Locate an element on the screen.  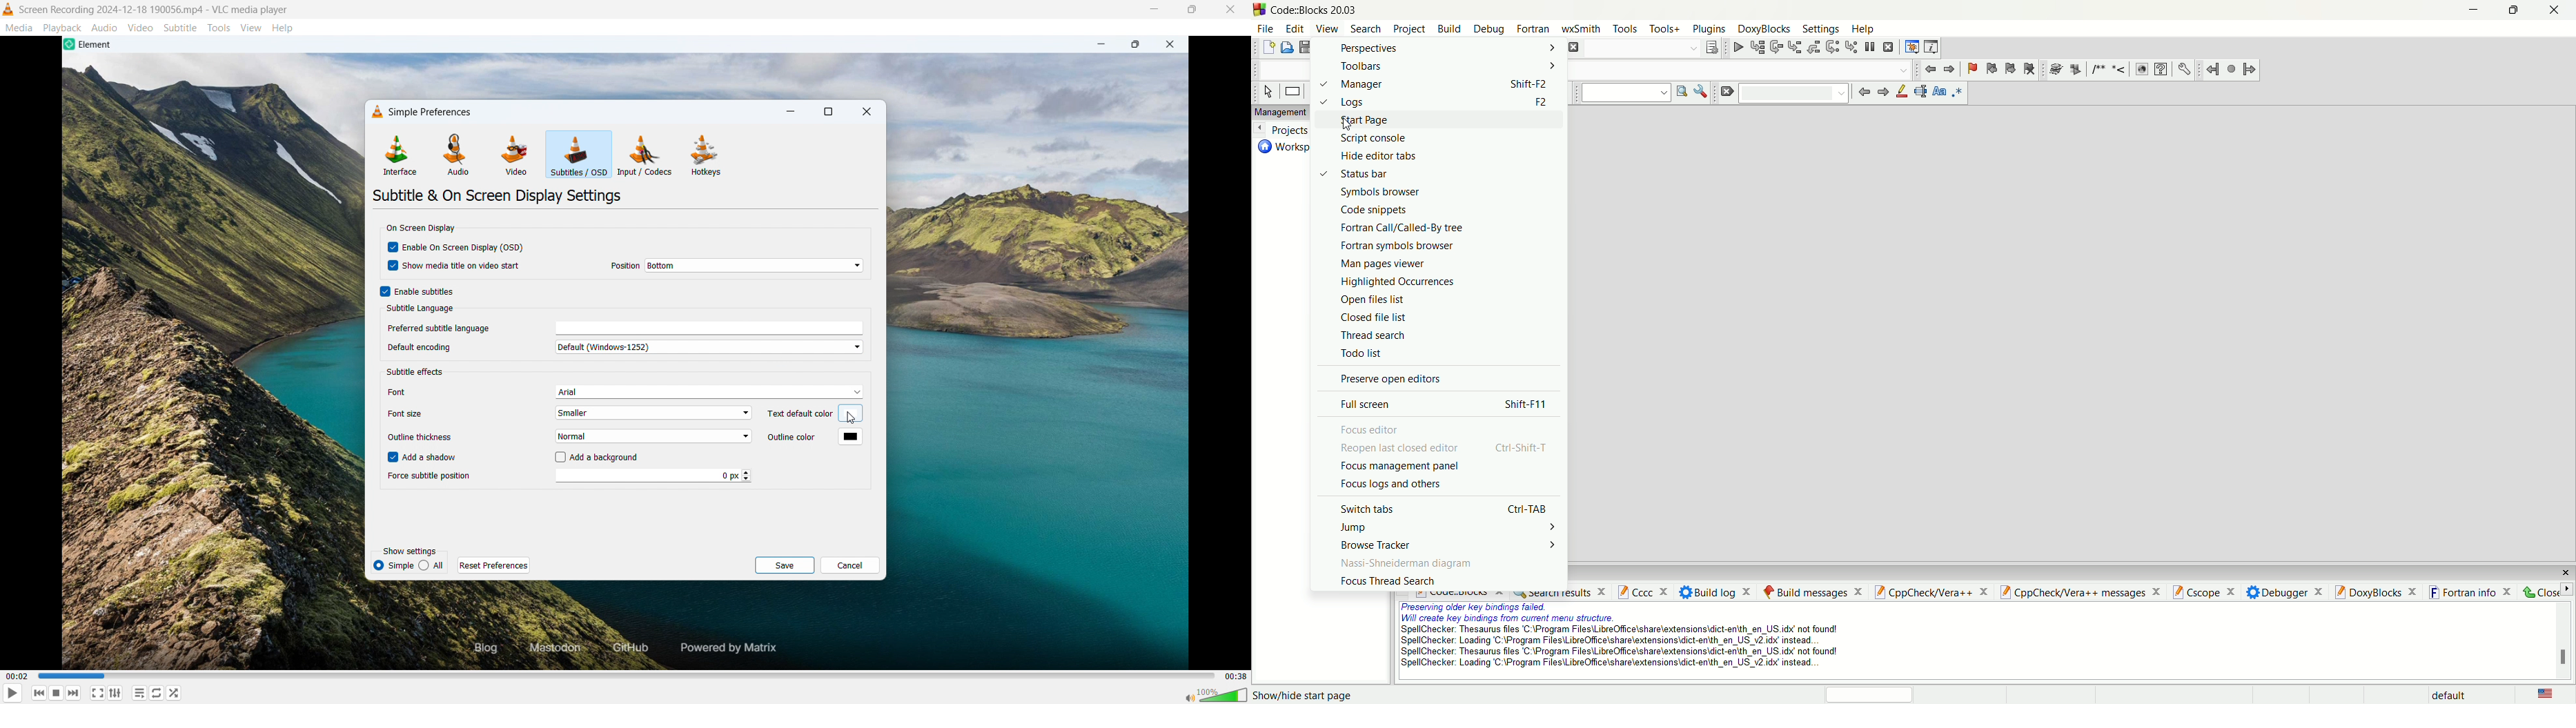
Close  is located at coordinates (1230, 10).